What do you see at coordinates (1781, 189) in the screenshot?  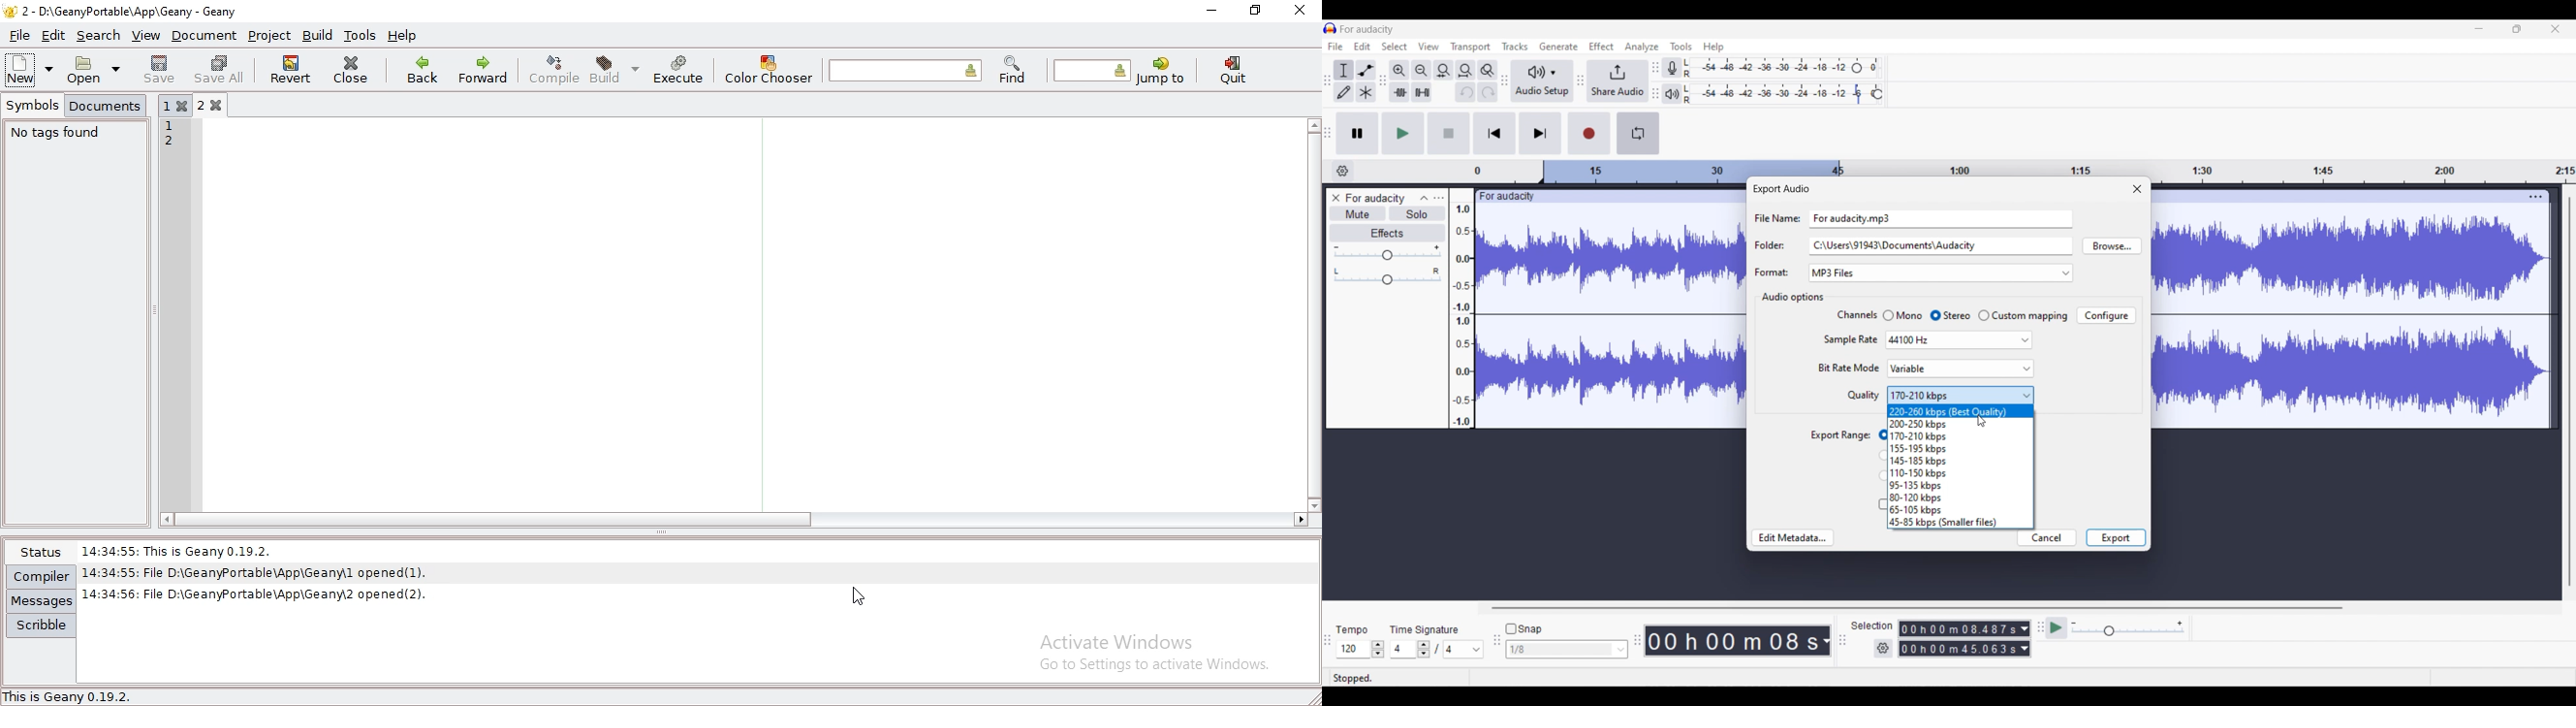 I see `Window title` at bounding box center [1781, 189].